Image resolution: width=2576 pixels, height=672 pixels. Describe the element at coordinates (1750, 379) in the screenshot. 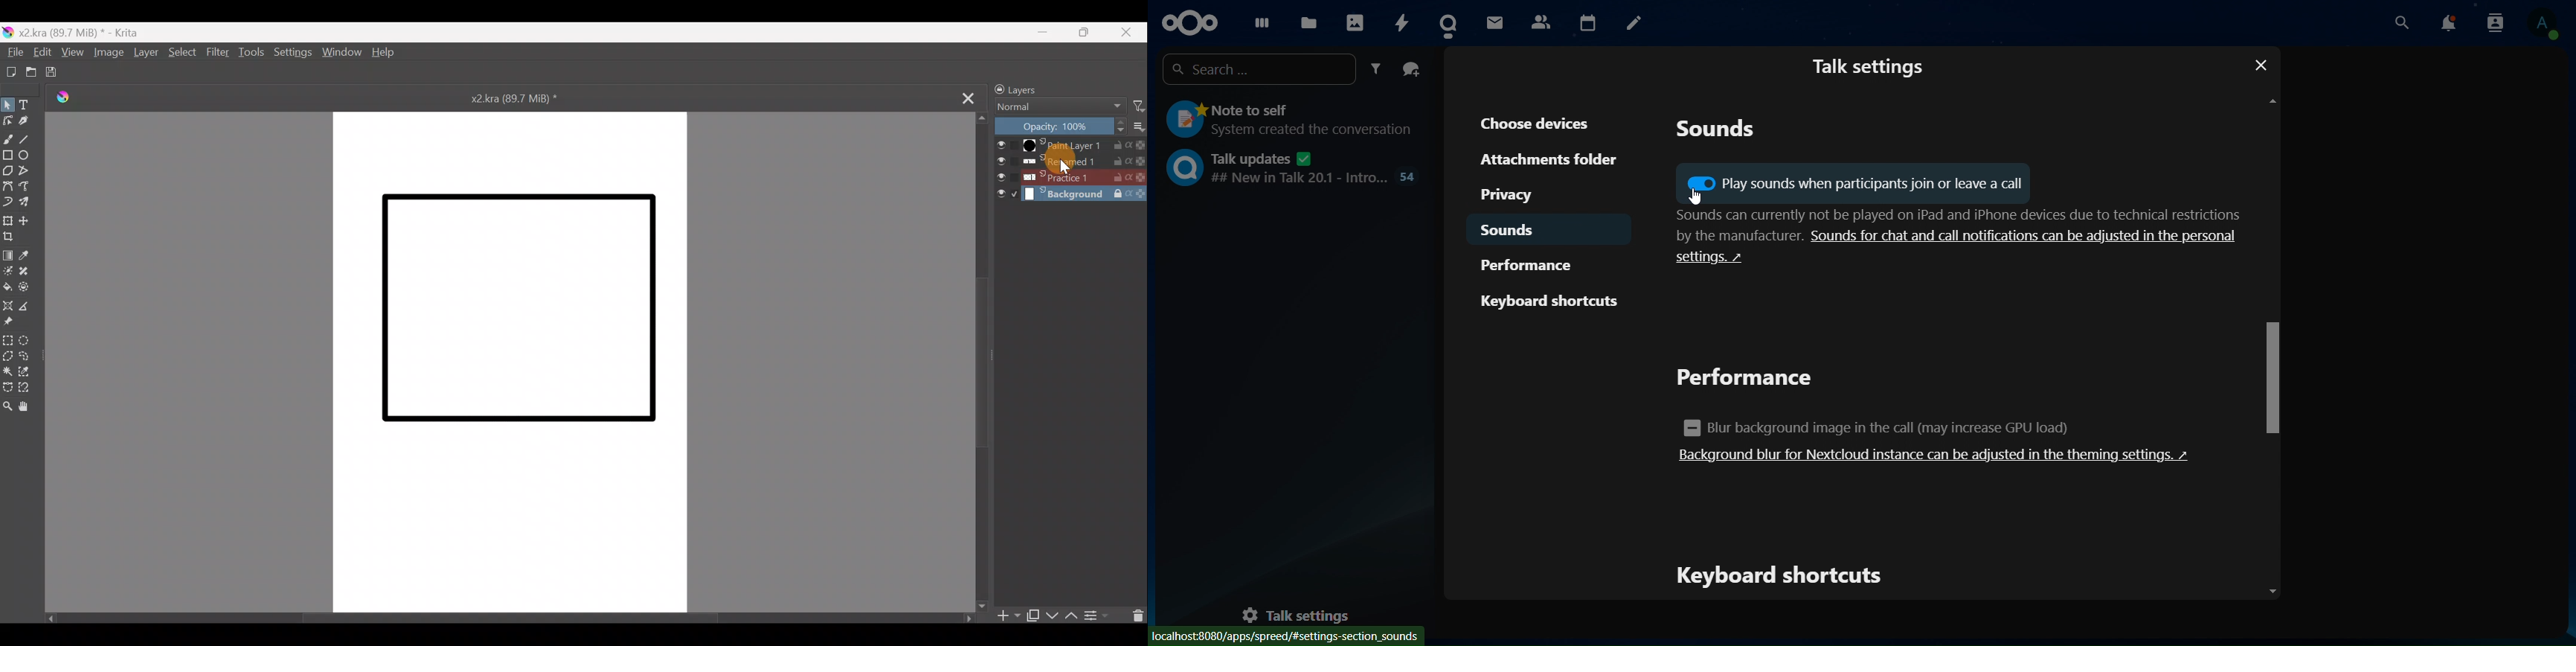

I see `performance` at that location.